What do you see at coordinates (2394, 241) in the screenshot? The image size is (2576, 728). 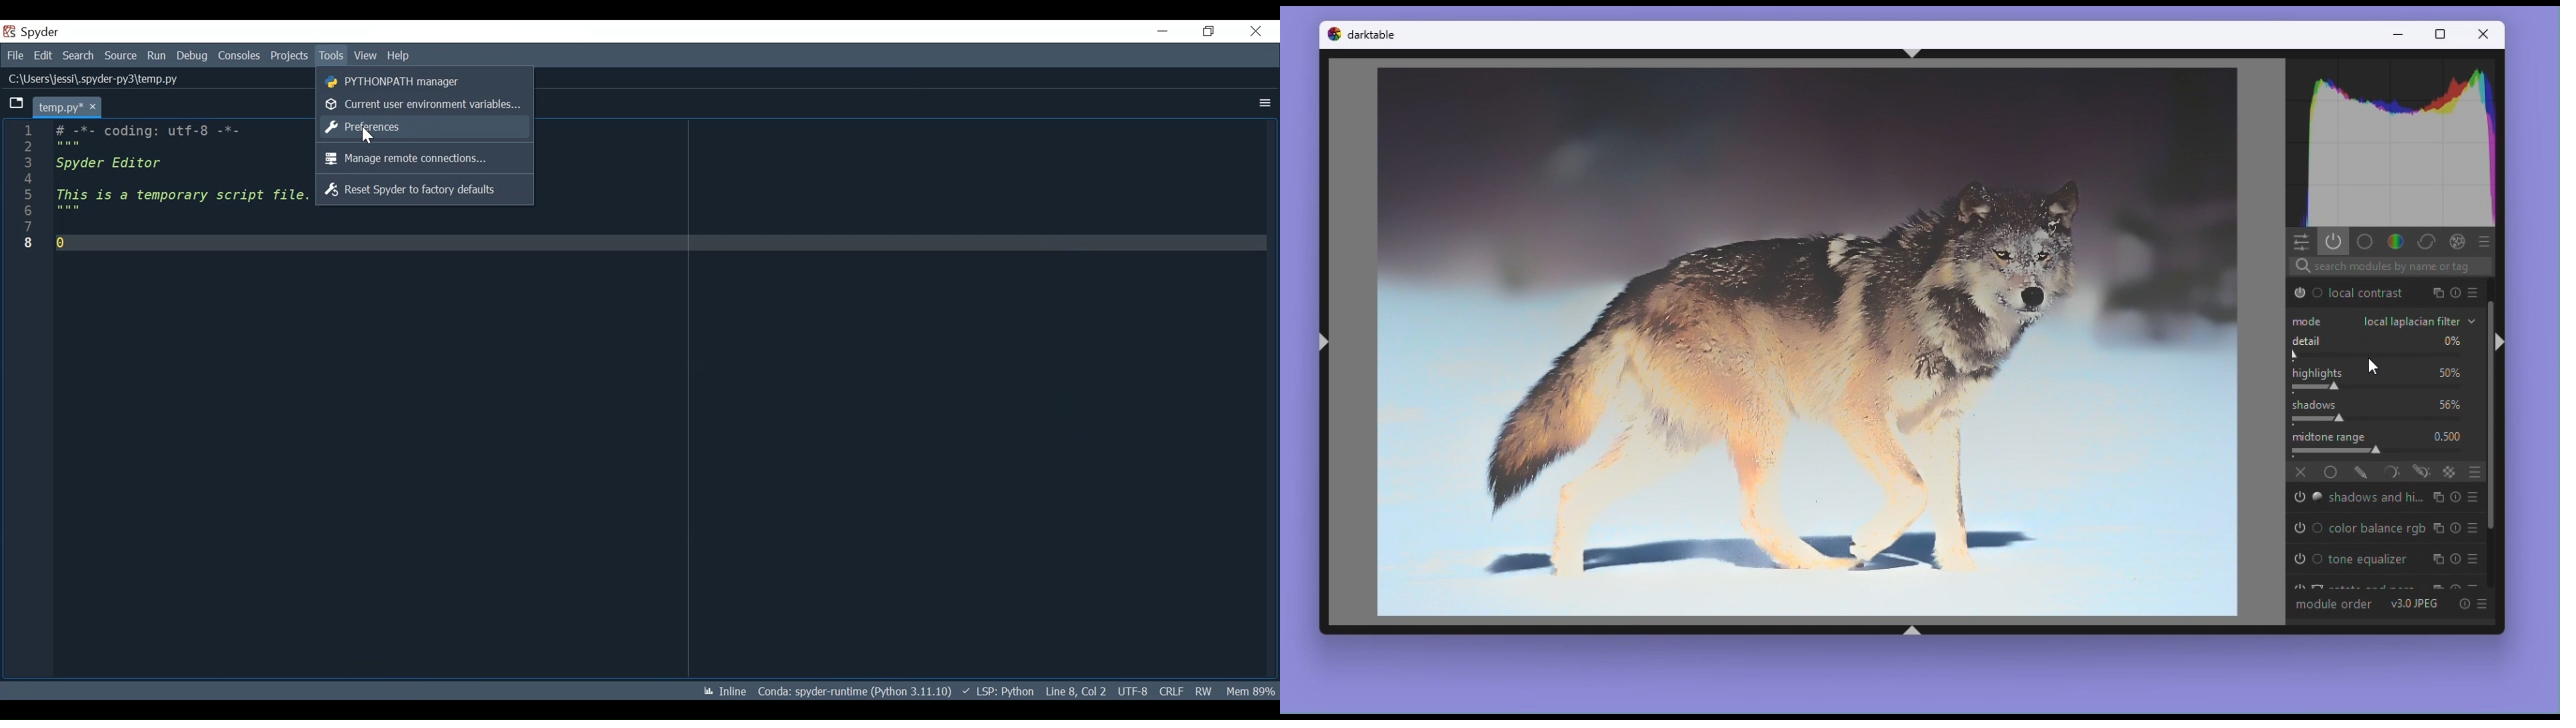 I see `Colour` at bounding box center [2394, 241].